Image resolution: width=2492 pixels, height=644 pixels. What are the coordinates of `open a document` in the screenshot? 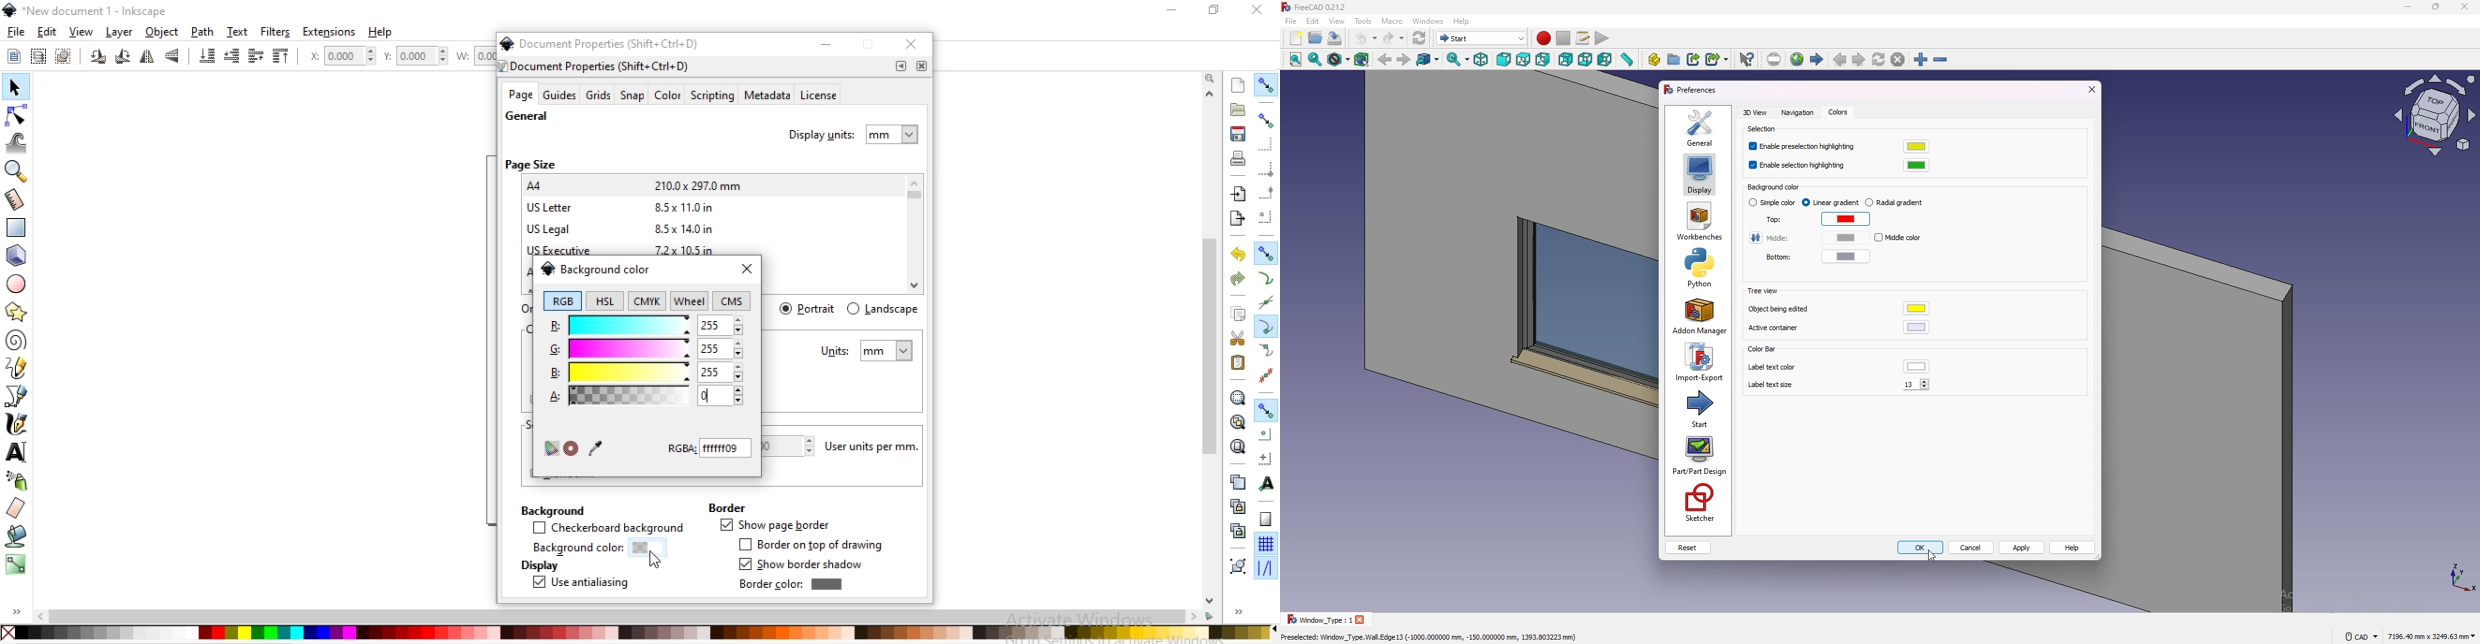 It's located at (1236, 109).